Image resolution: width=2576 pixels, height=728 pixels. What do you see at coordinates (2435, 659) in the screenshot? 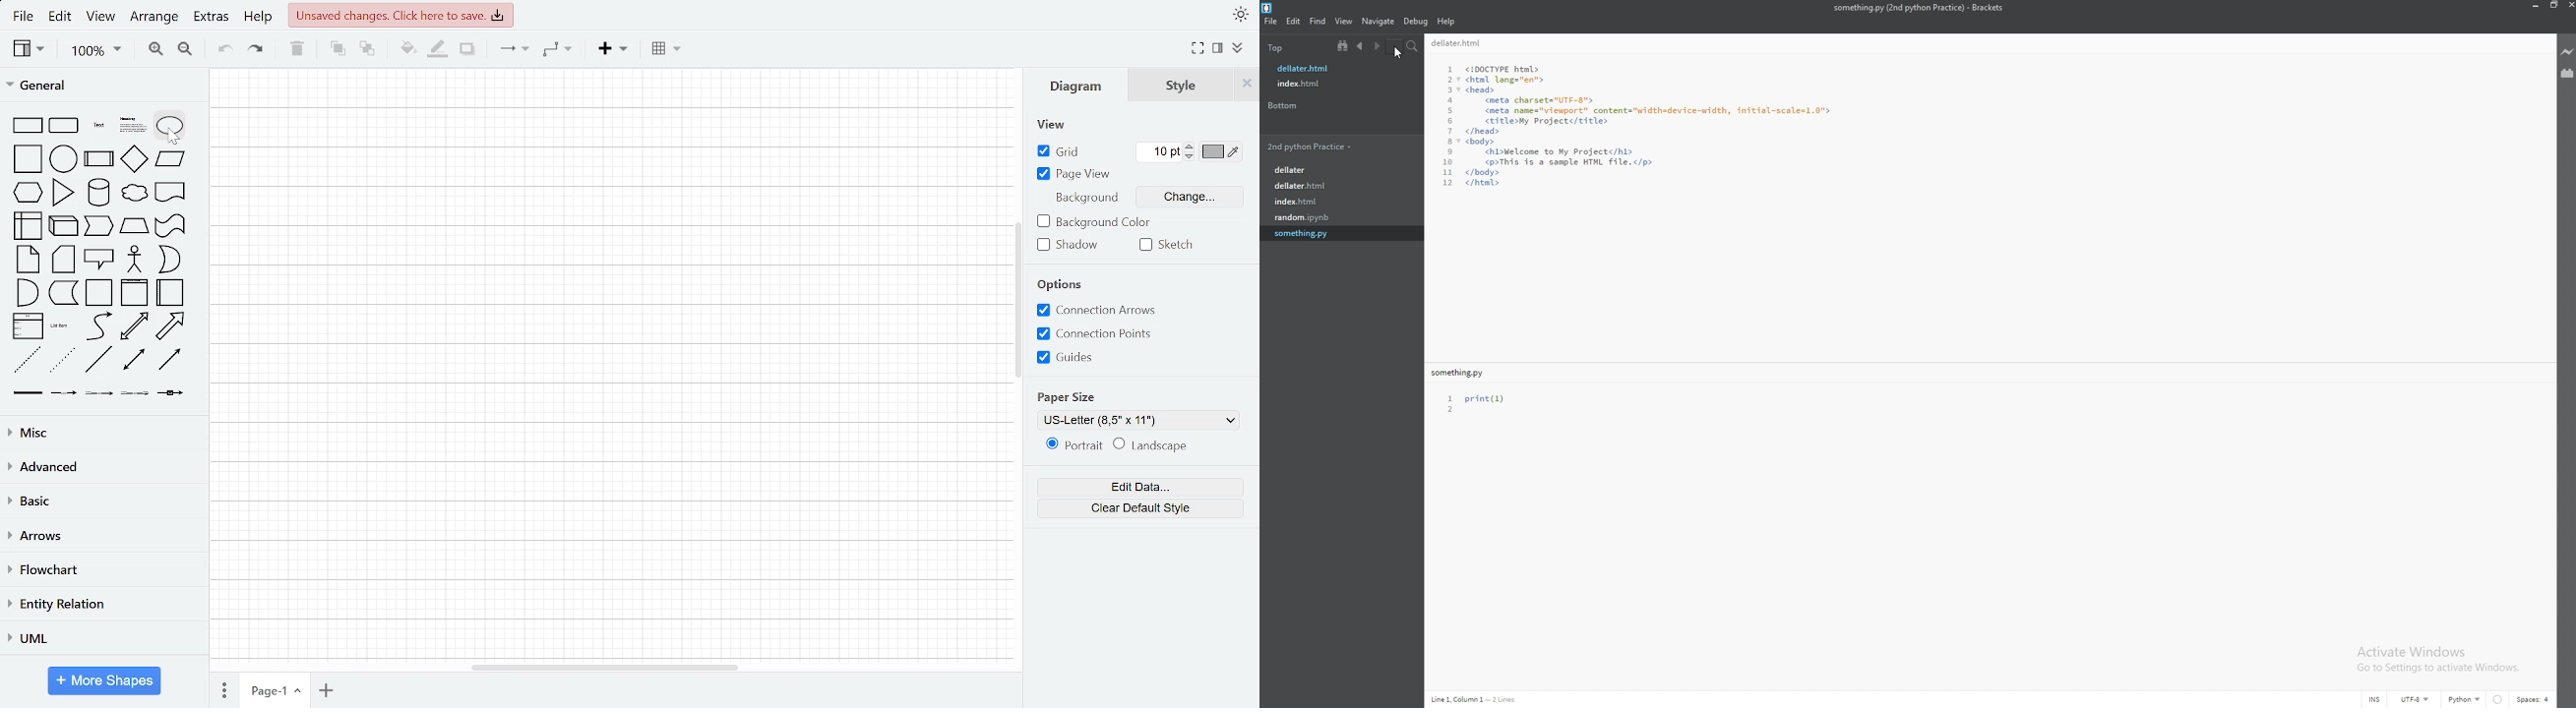
I see `Activate Windows
Go to Settings to activate Windows.` at bounding box center [2435, 659].